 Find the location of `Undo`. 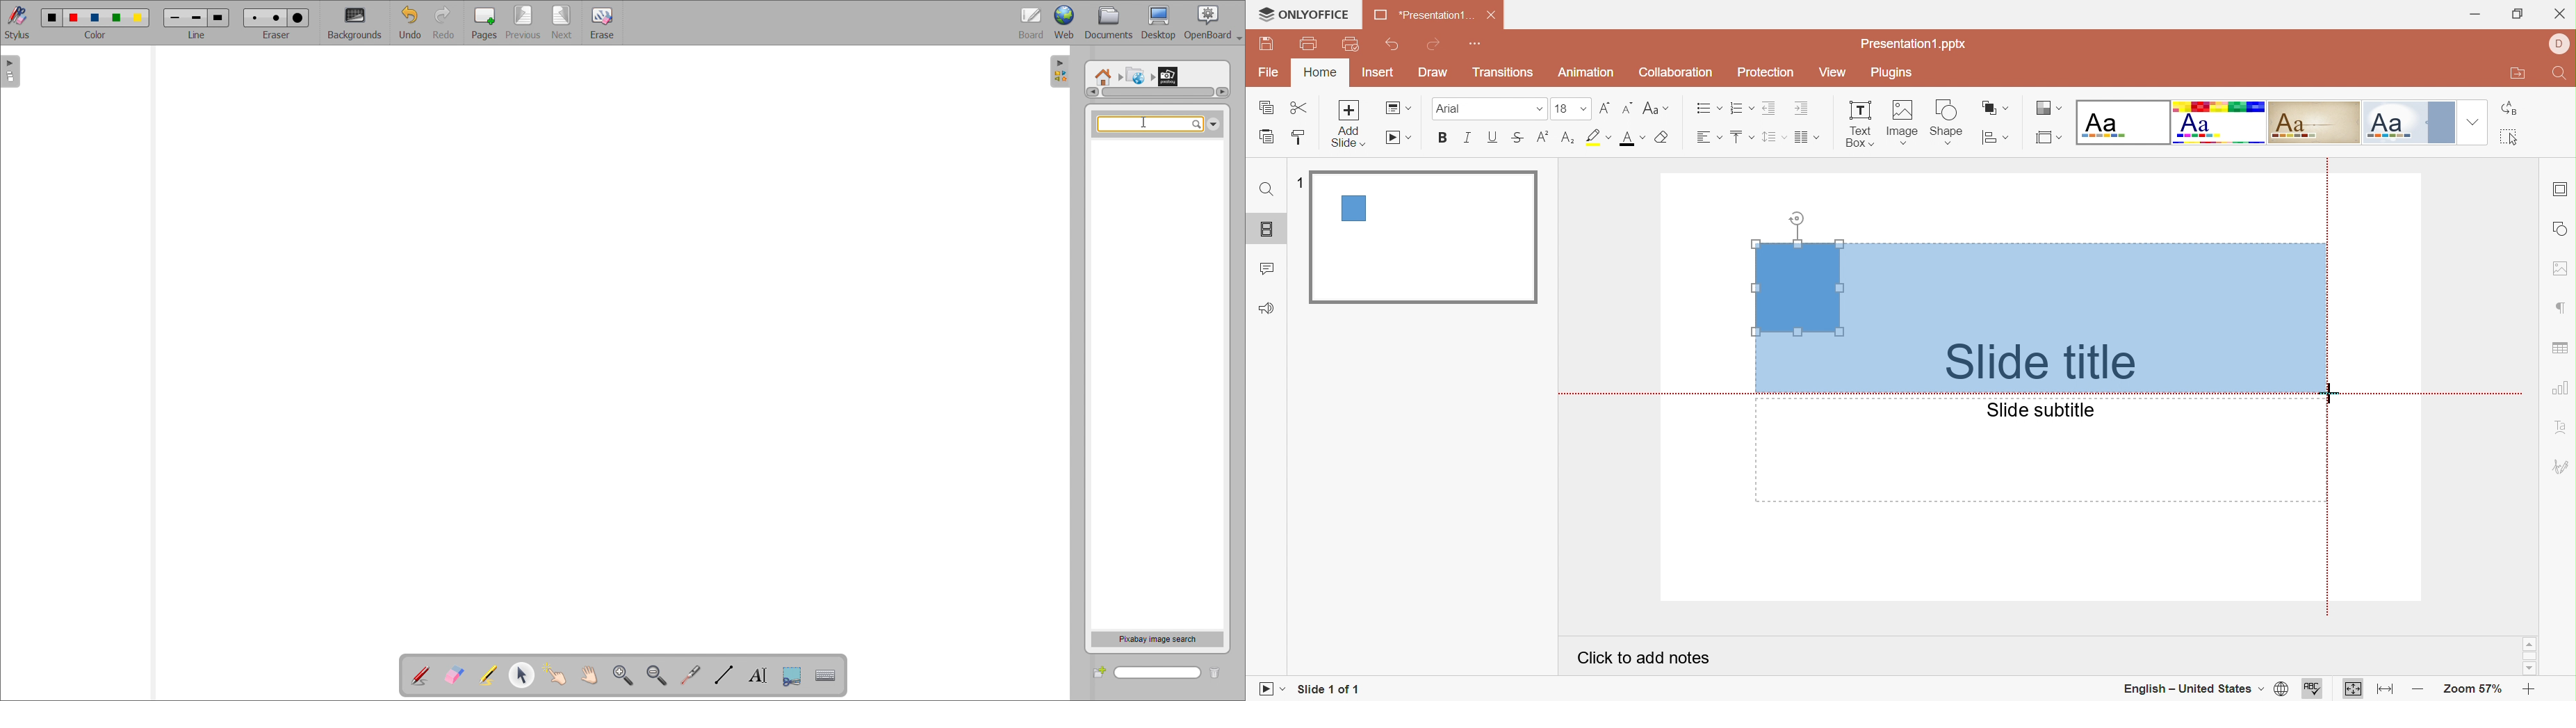

Undo is located at coordinates (1394, 45).